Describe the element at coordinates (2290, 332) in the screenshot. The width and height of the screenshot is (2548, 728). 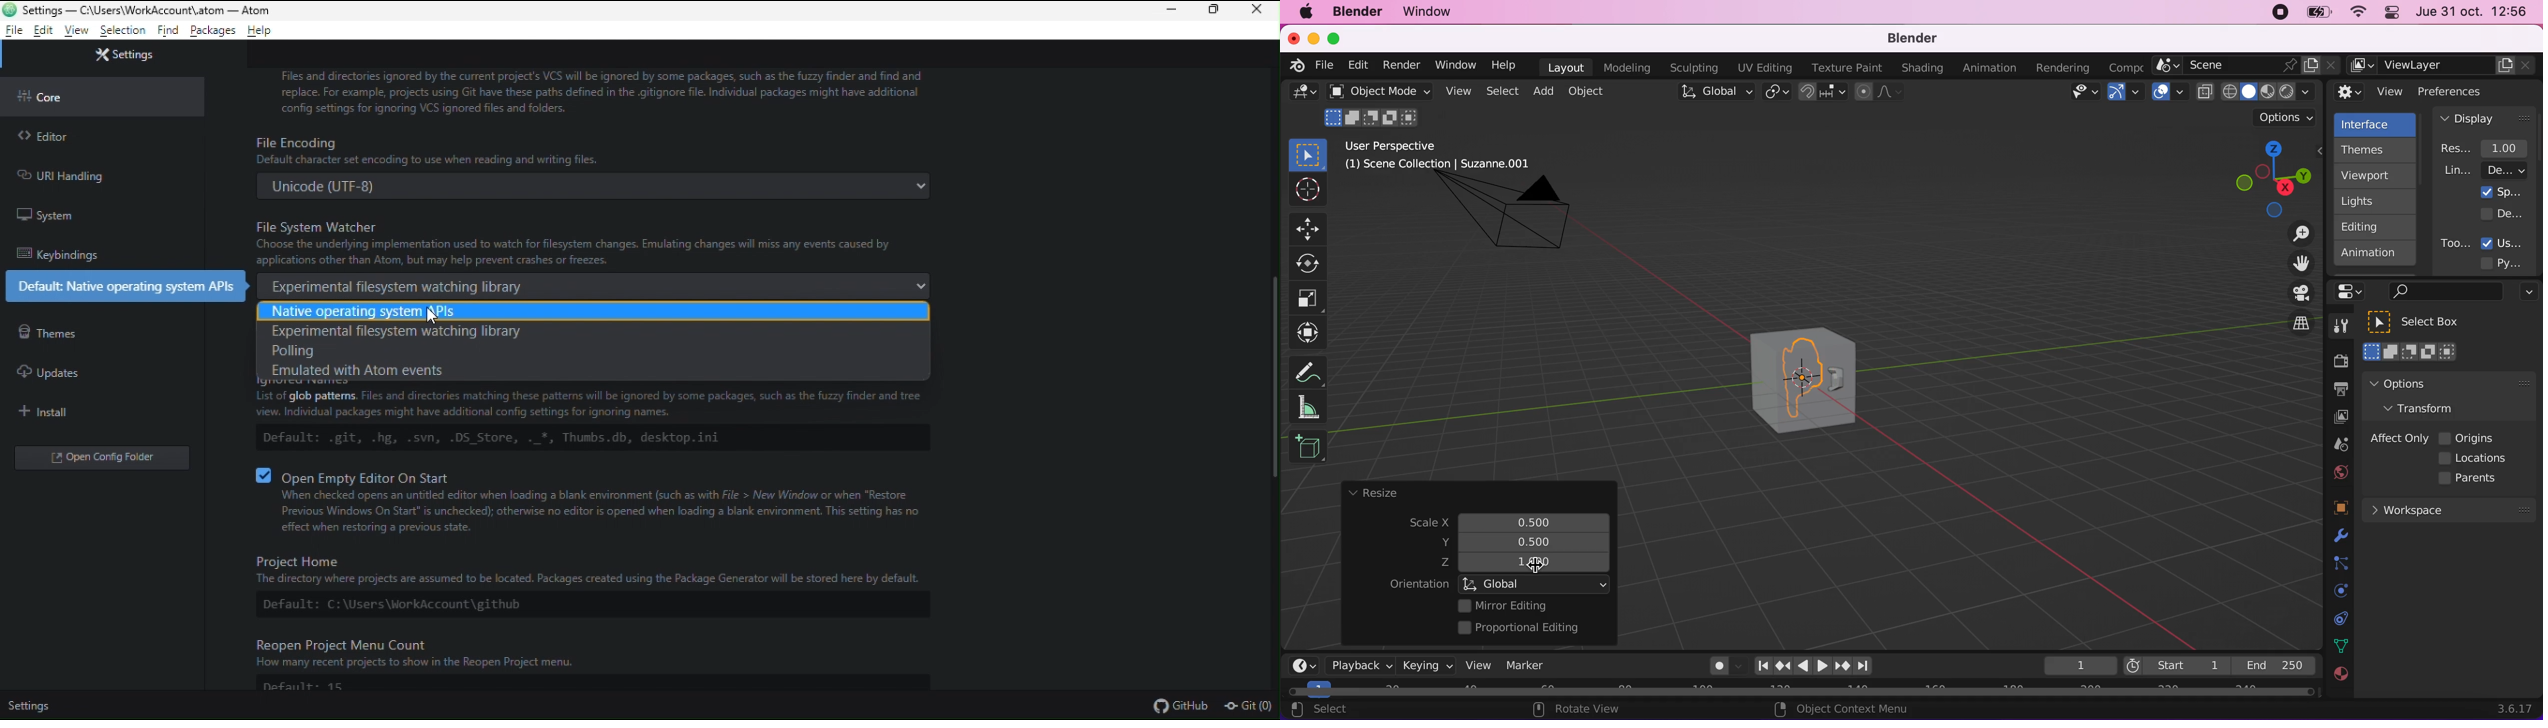
I see `switch the current view` at that location.